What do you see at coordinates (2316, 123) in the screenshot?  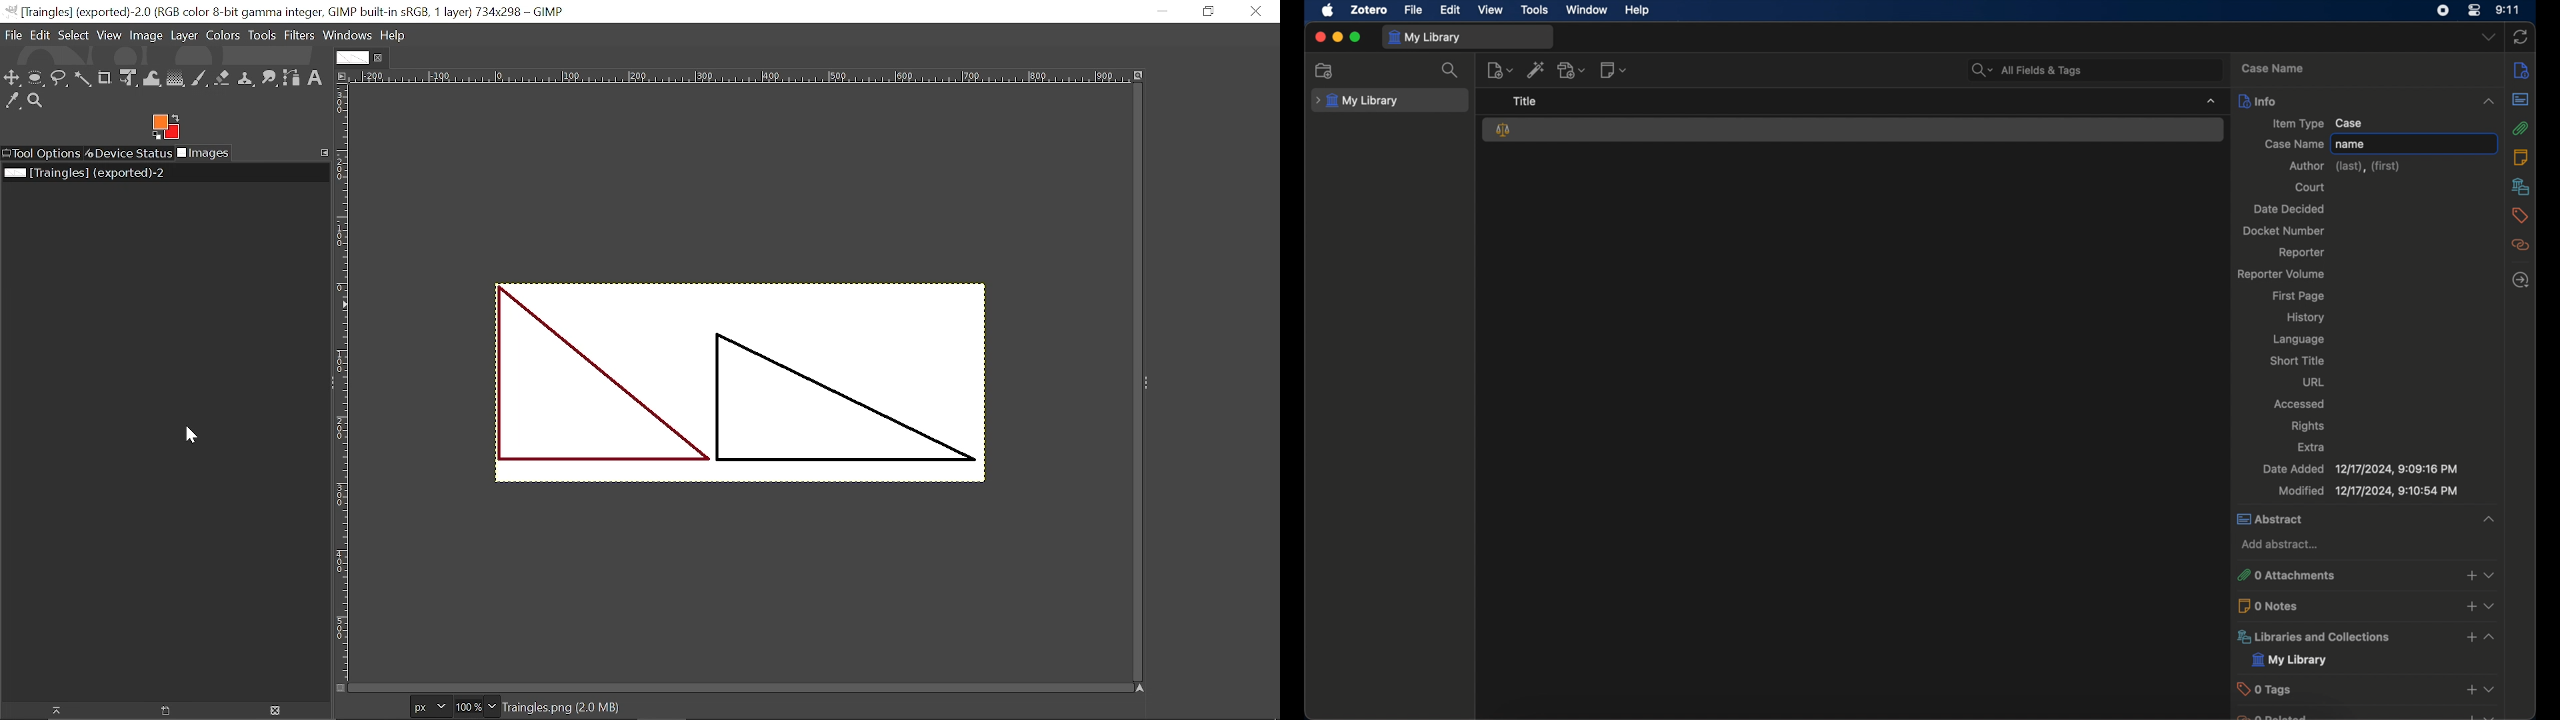 I see `item type` at bounding box center [2316, 123].